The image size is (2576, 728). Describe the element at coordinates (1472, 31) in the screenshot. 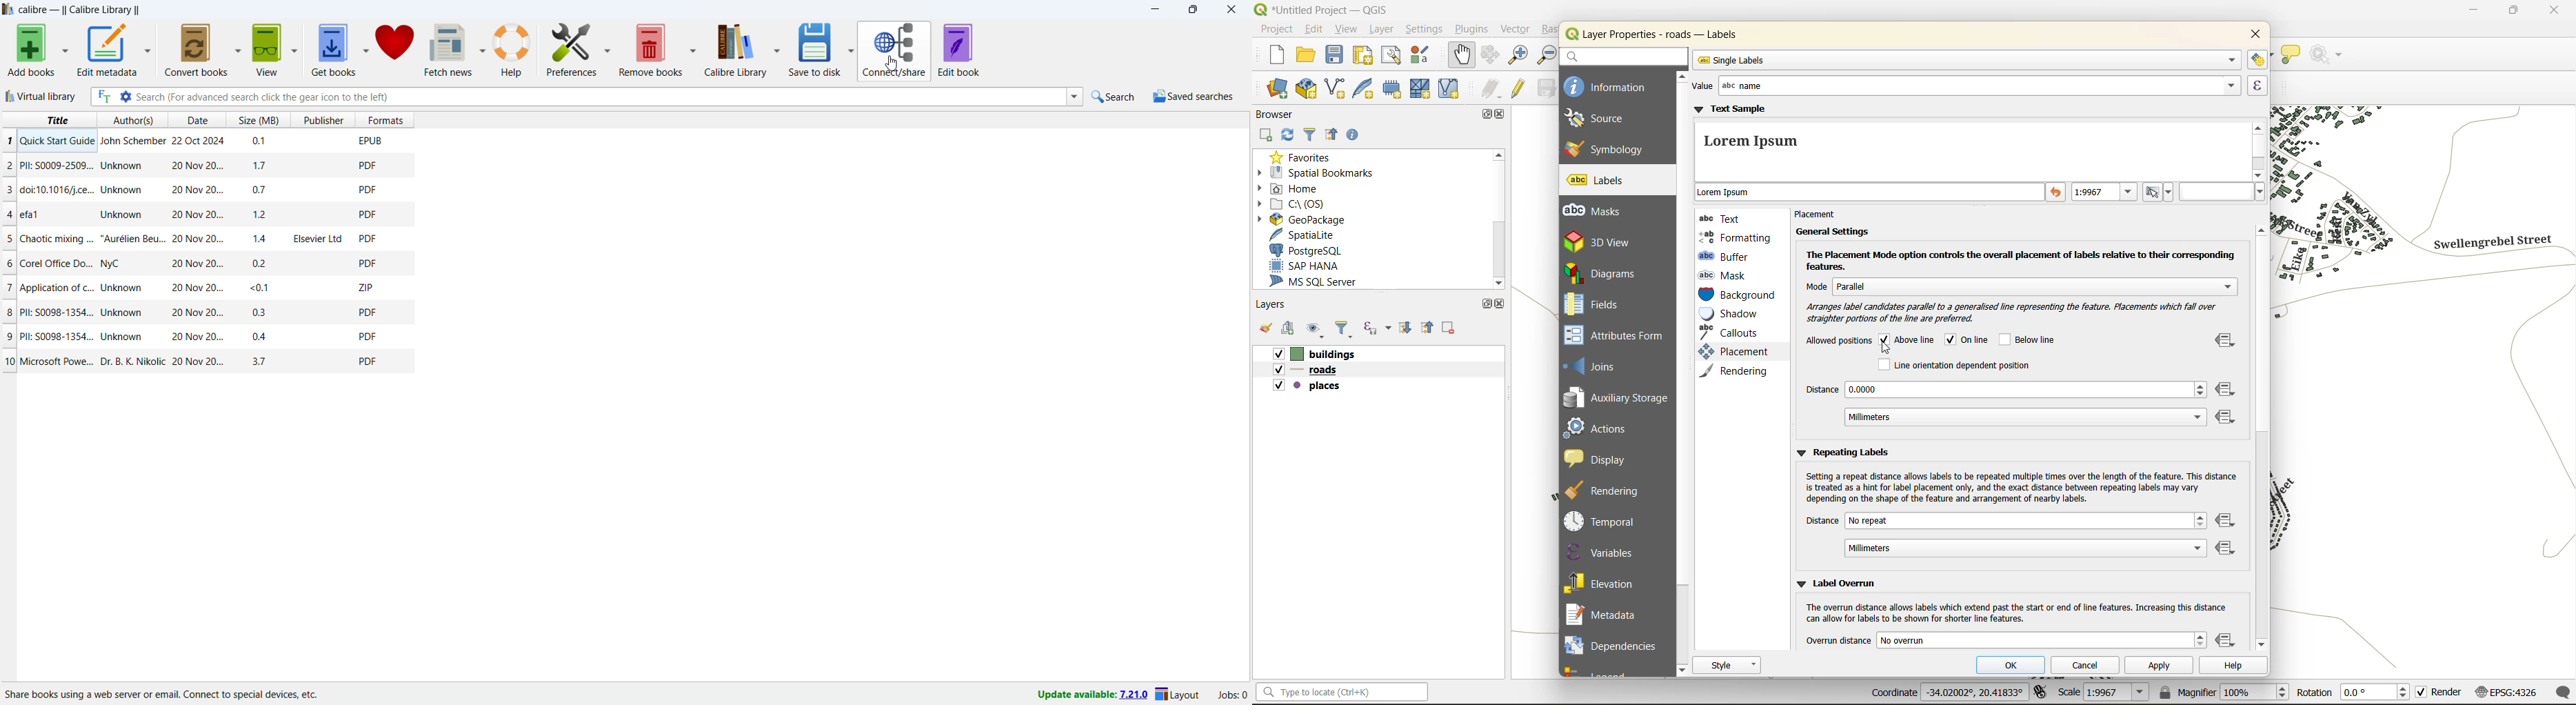

I see `plugins` at that location.